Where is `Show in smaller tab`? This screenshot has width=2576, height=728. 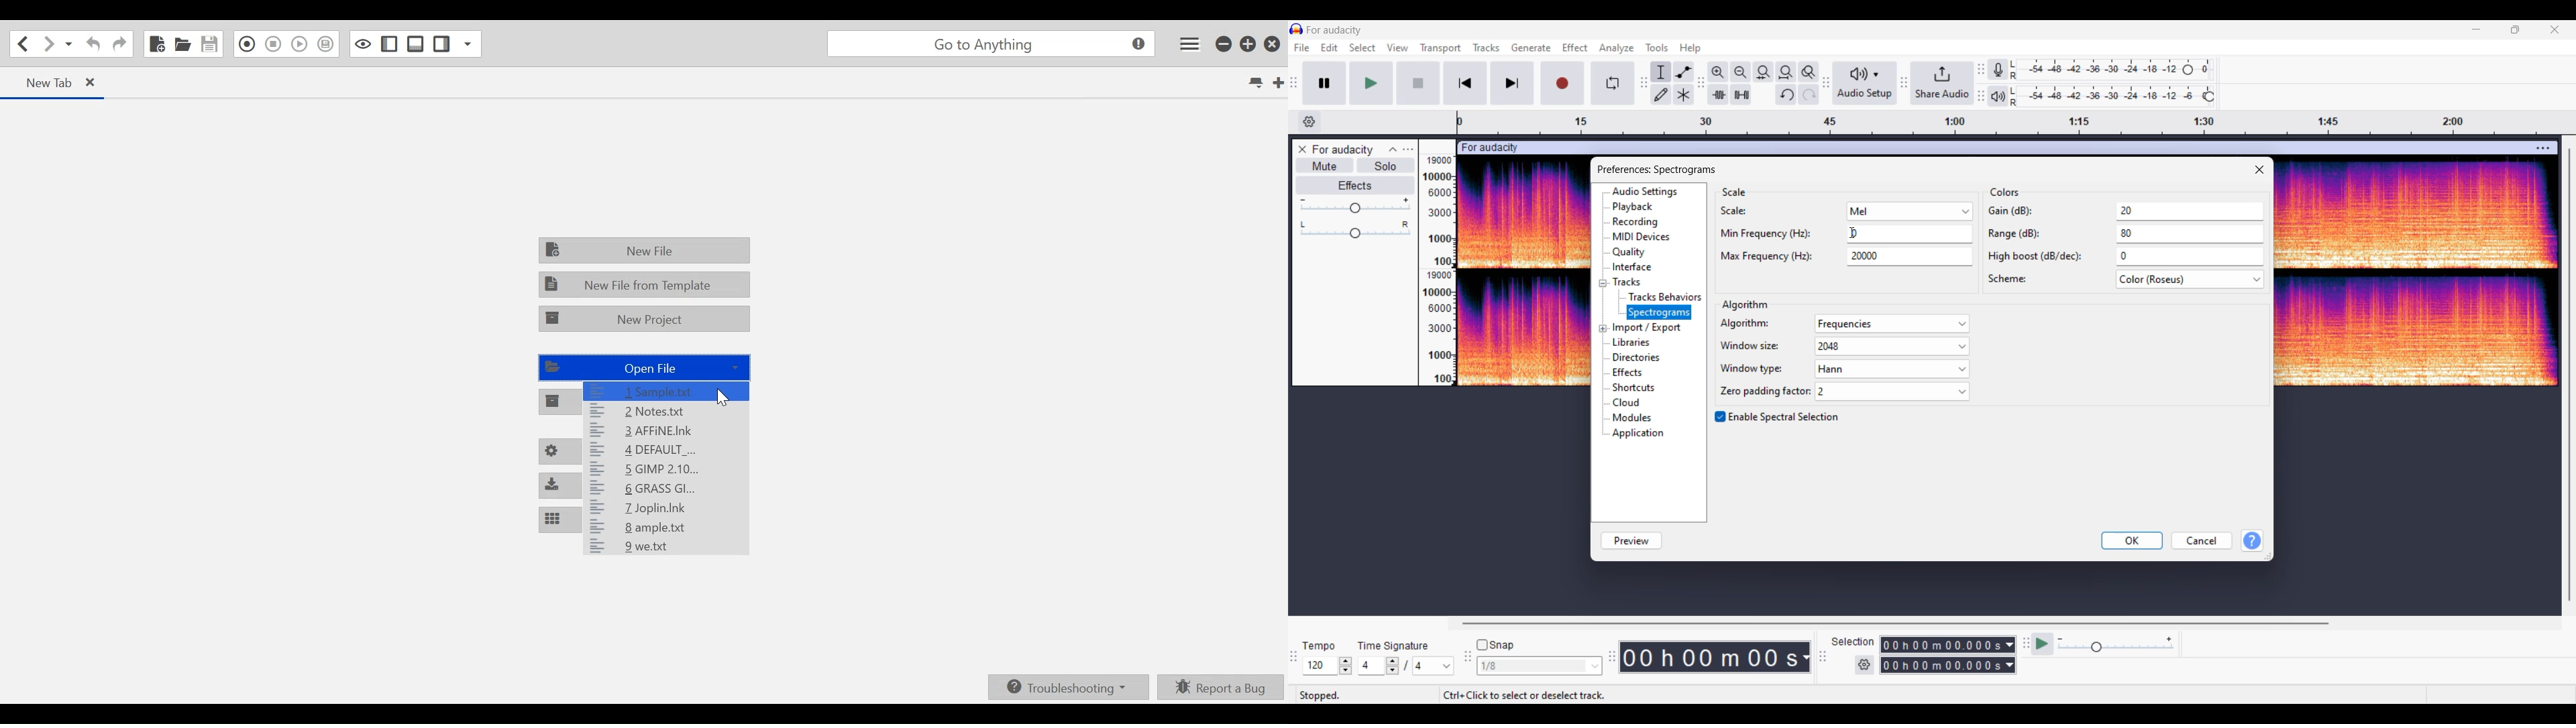
Show in smaller tab is located at coordinates (2515, 29).